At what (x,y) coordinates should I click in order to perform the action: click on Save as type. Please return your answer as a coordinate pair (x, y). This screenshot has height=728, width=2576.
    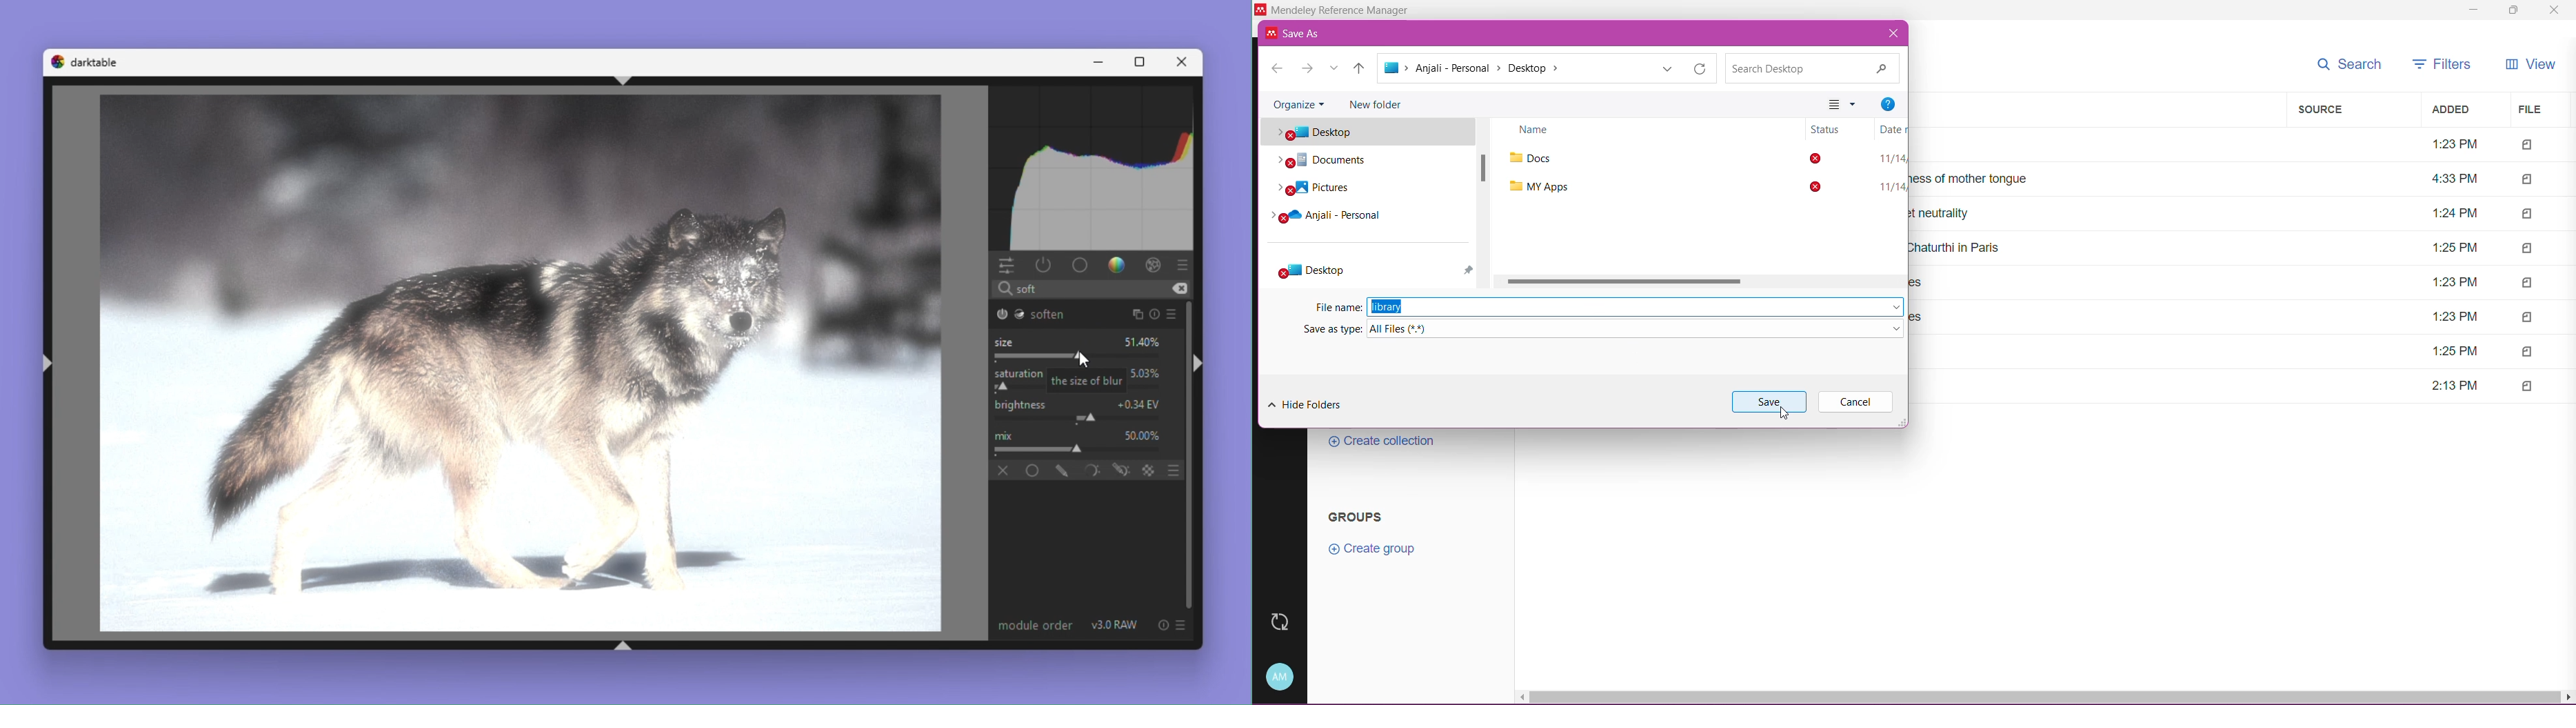
    Looking at the image, I should click on (1327, 329).